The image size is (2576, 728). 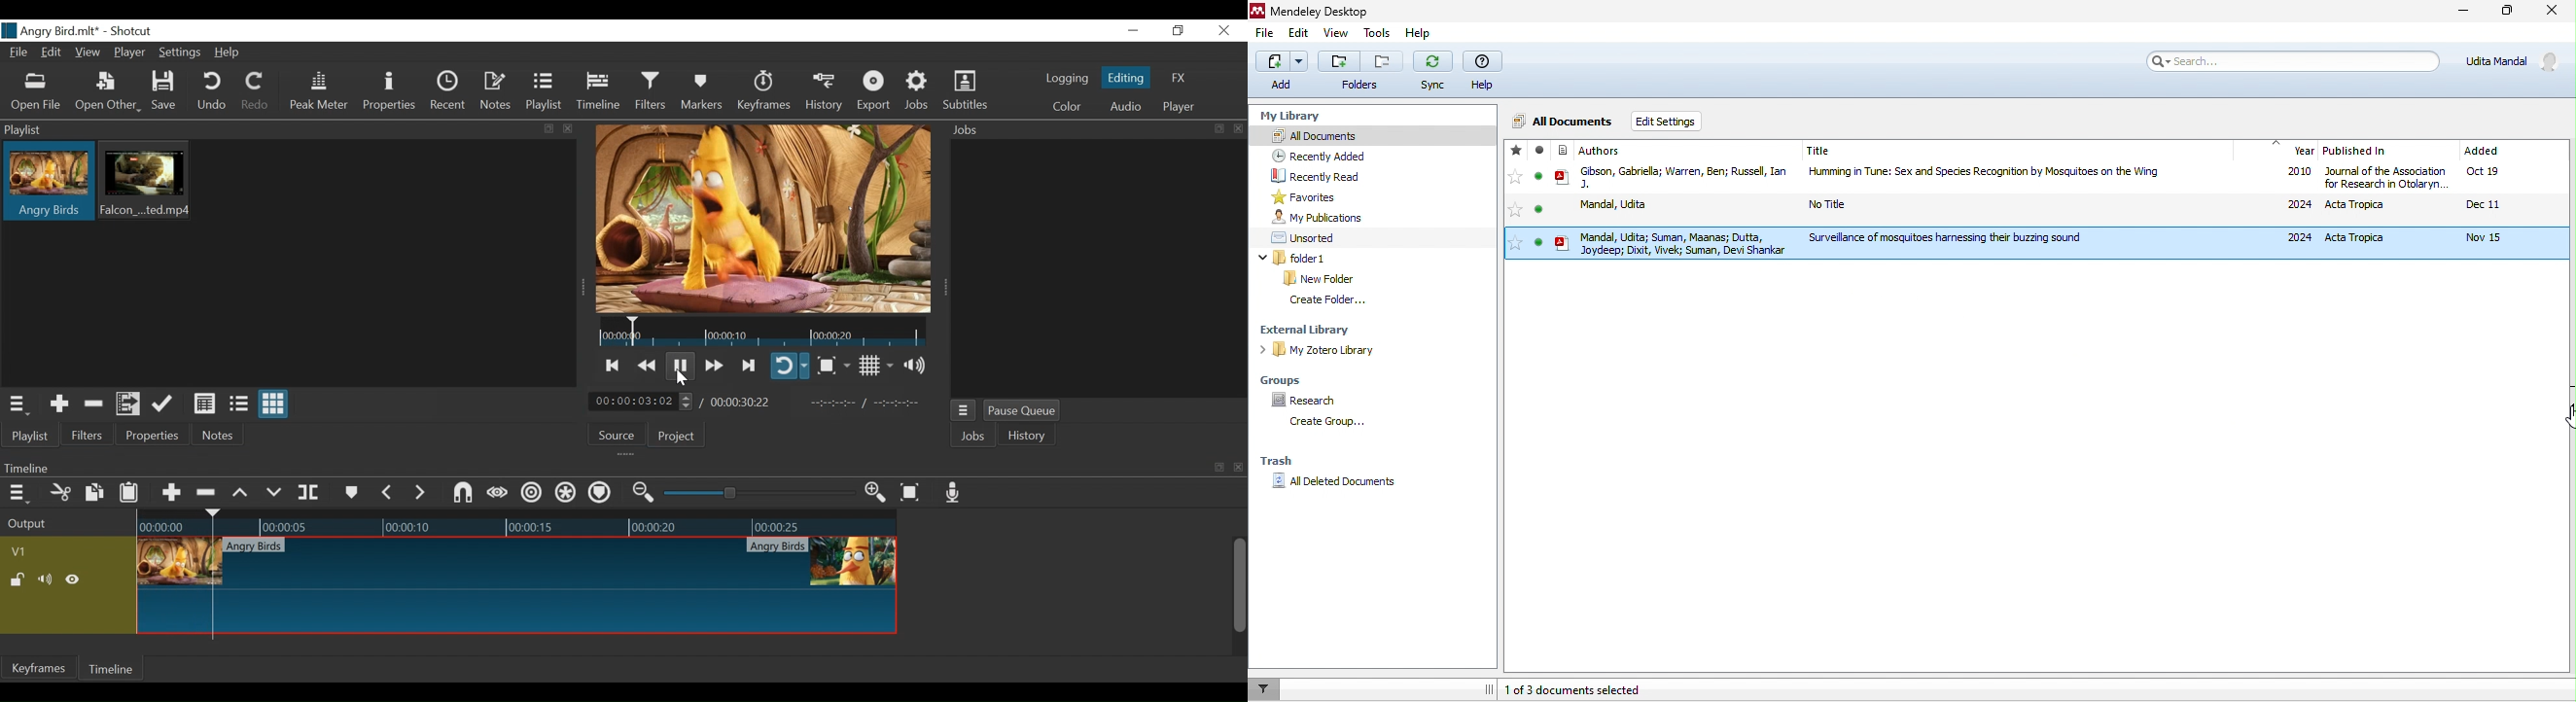 What do you see at coordinates (967, 92) in the screenshot?
I see `Subtitles` at bounding box center [967, 92].